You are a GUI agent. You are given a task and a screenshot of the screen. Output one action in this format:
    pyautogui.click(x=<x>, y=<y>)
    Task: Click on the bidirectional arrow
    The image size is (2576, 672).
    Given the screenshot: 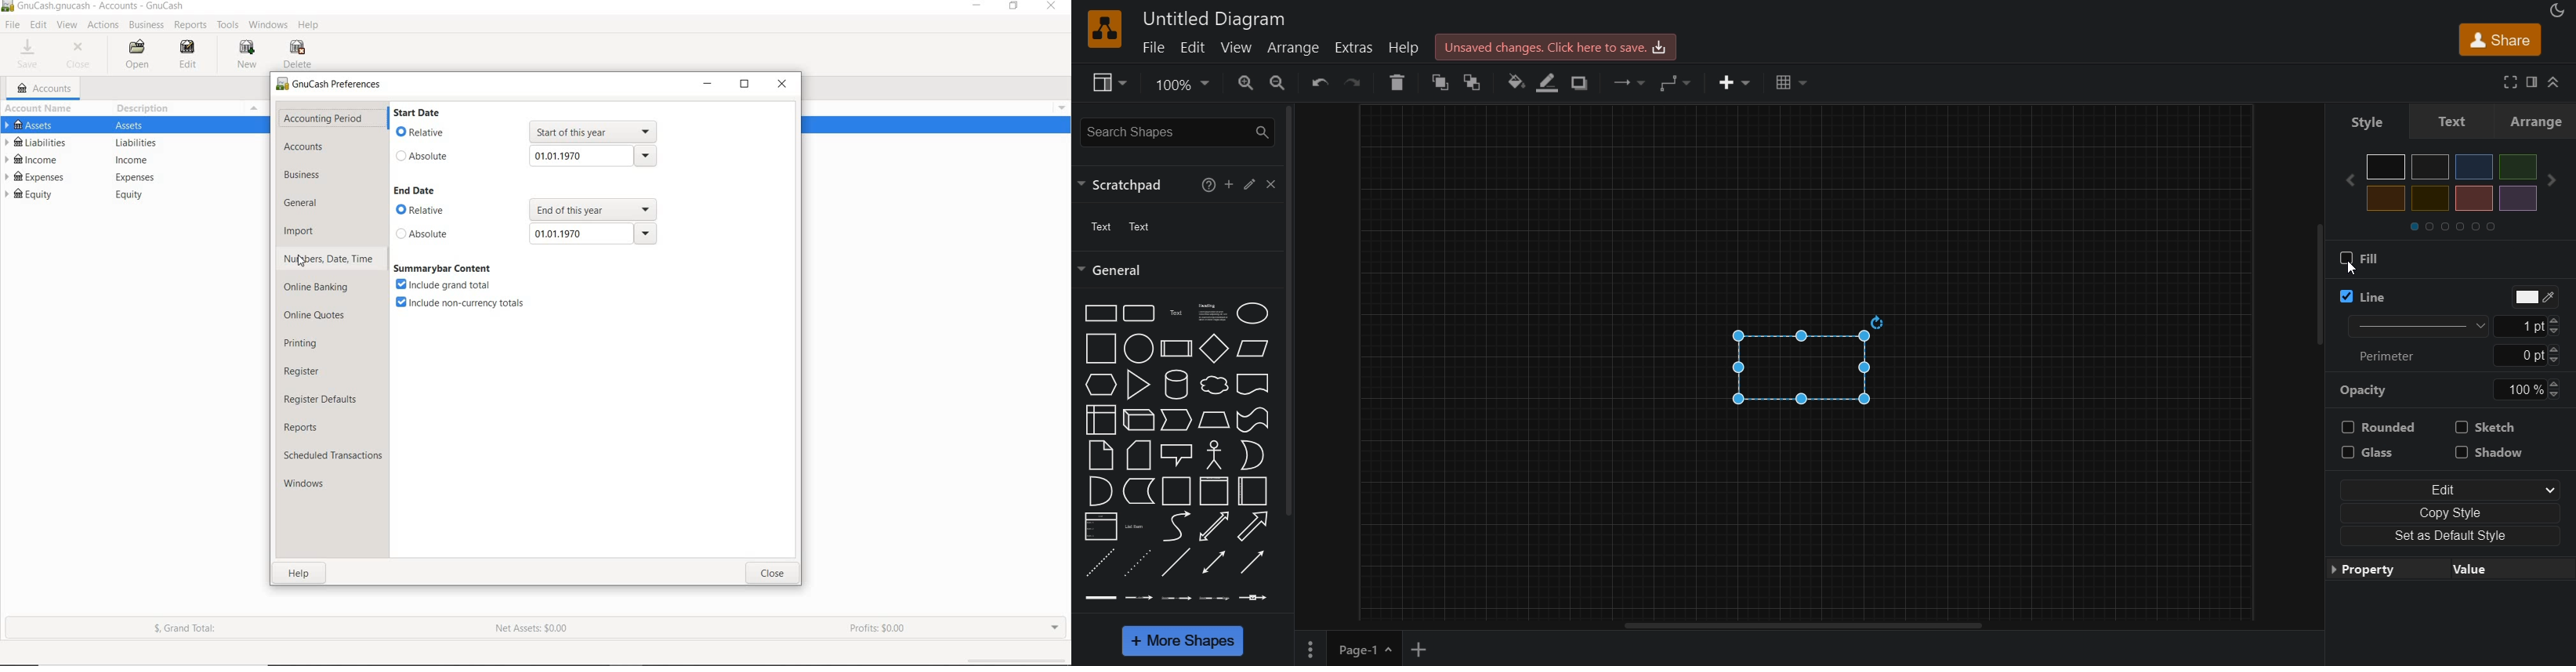 What is the action you would take?
    pyautogui.click(x=1216, y=527)
    